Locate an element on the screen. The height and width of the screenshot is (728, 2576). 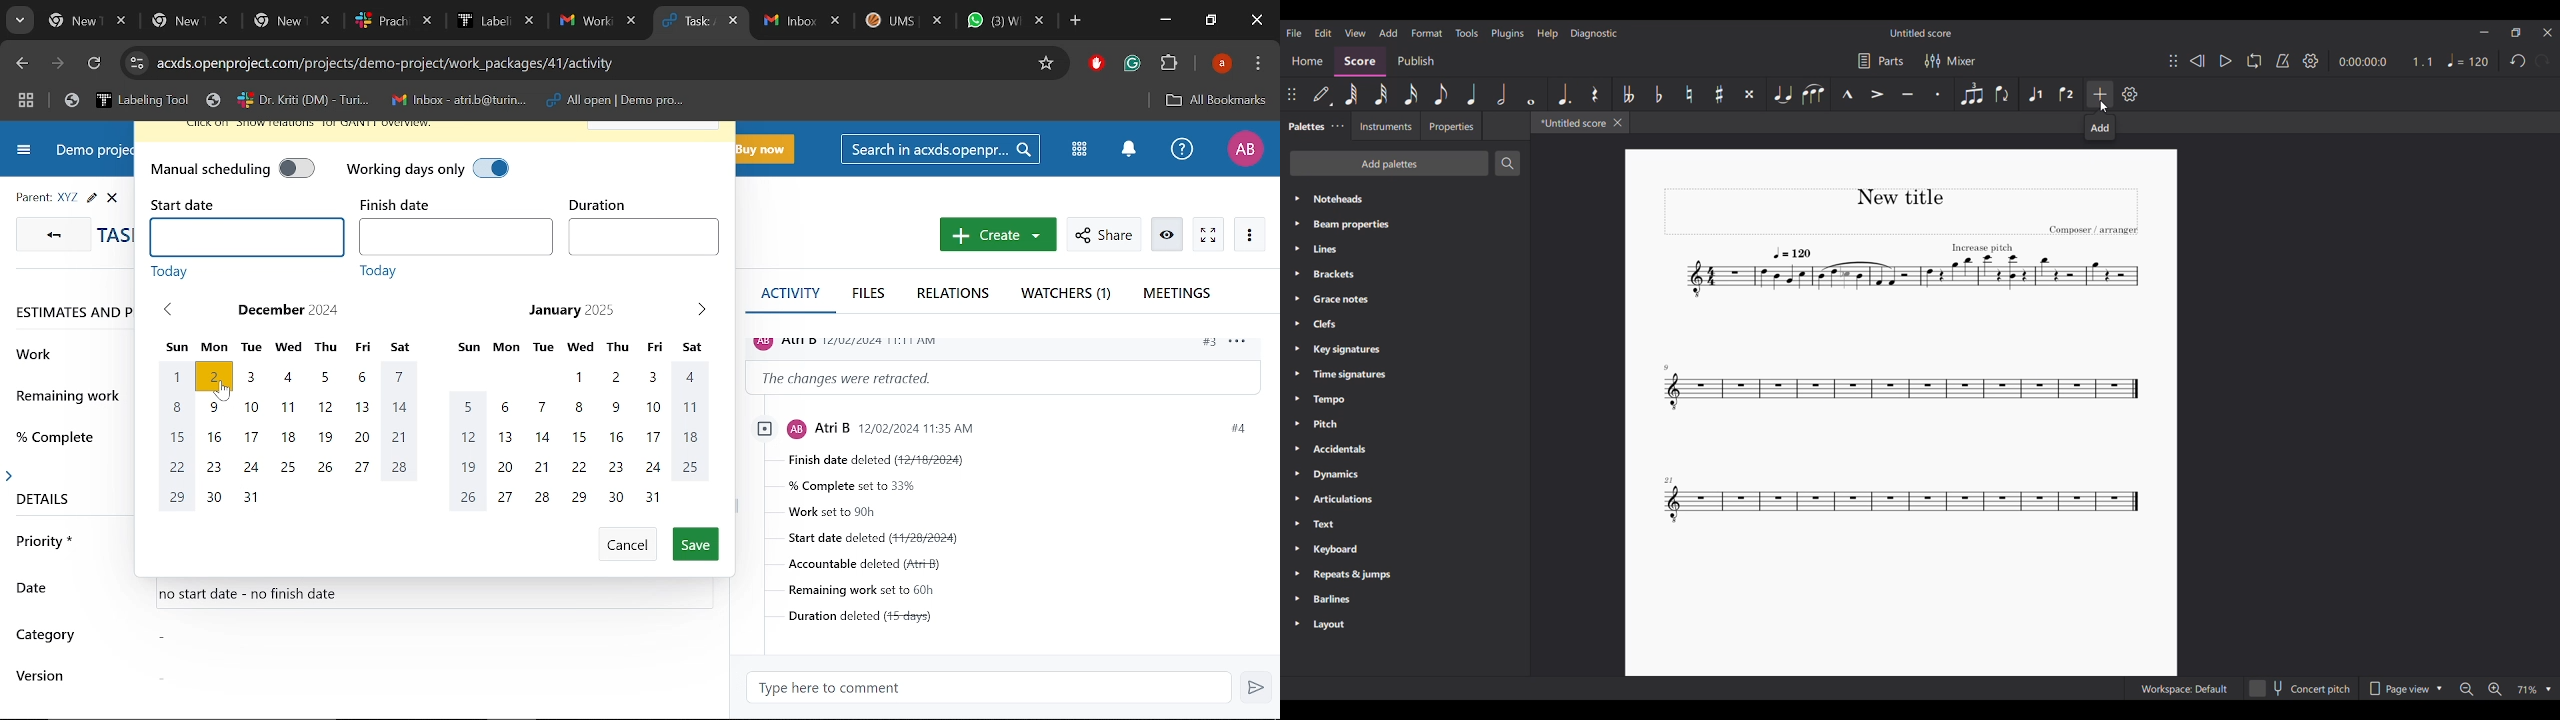
Brackets is located at coordinates (1405, 274).